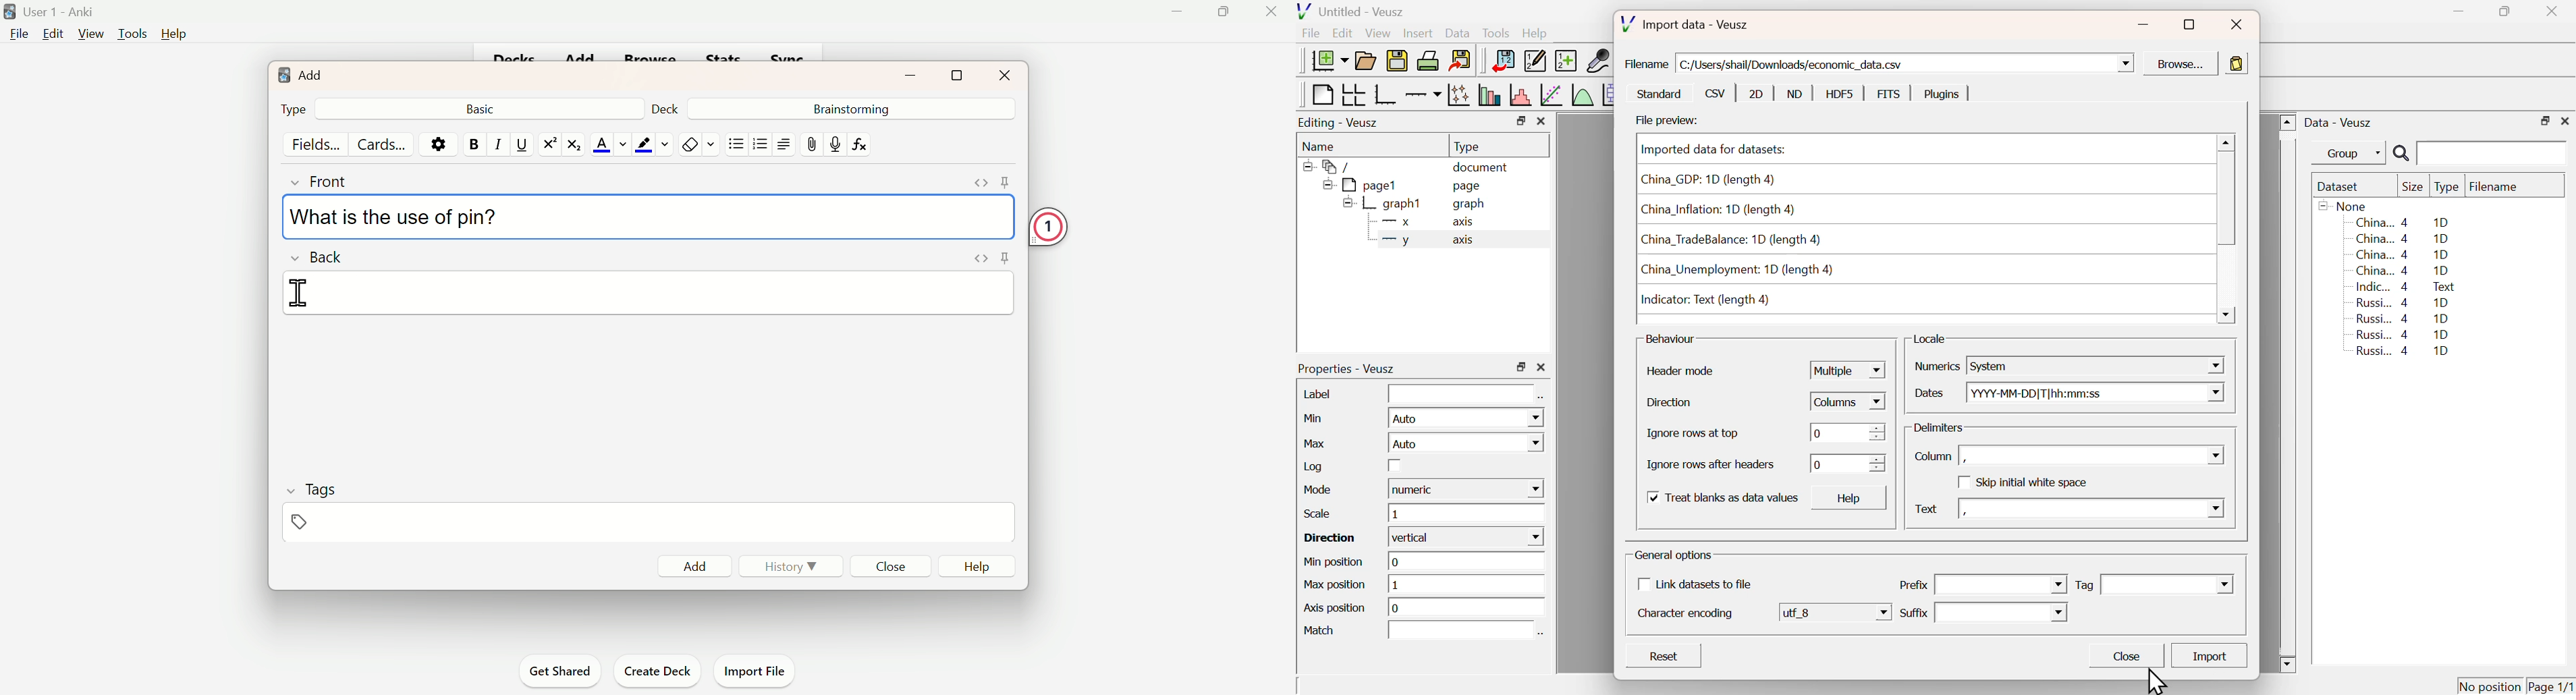 The height and width of the screenshot is (700, 2576). I want to click on Close, so click(894, 565).